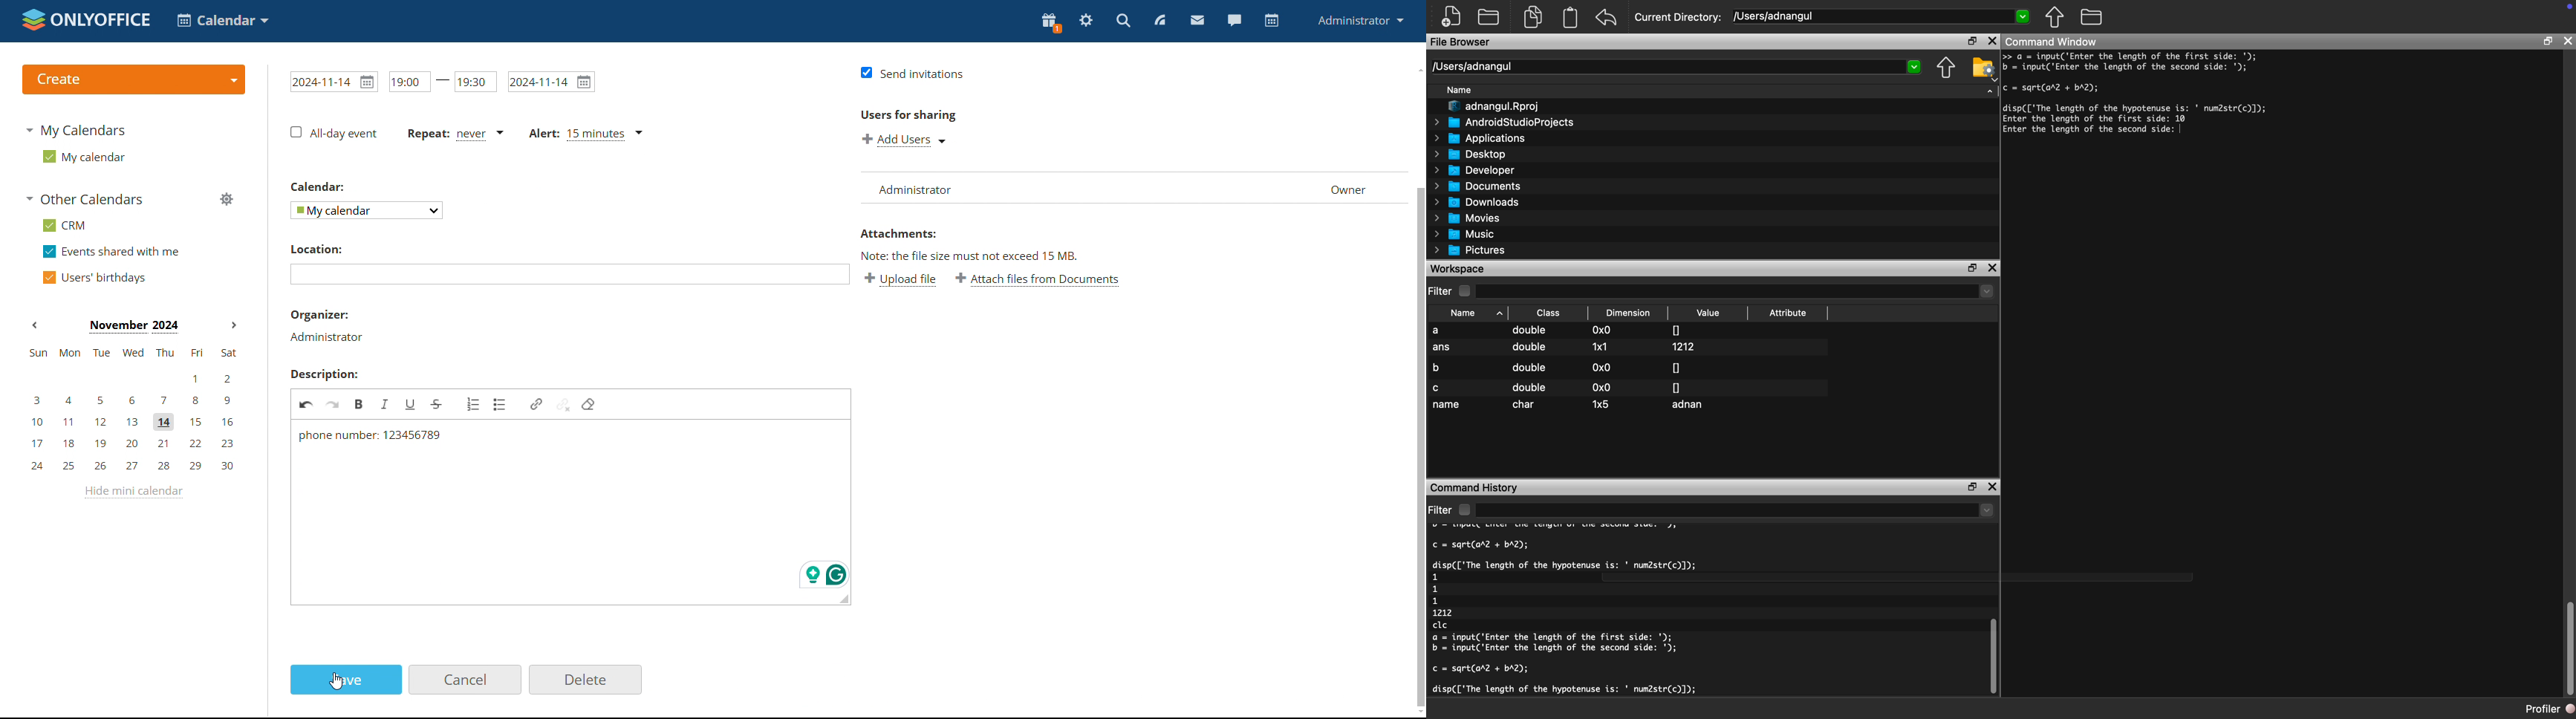 The width and height of the screenshot is (2576, 728). What do you see at coordinates (465, 680) in the screenshot?
I see `cancel` at bounding box center [465, 680].